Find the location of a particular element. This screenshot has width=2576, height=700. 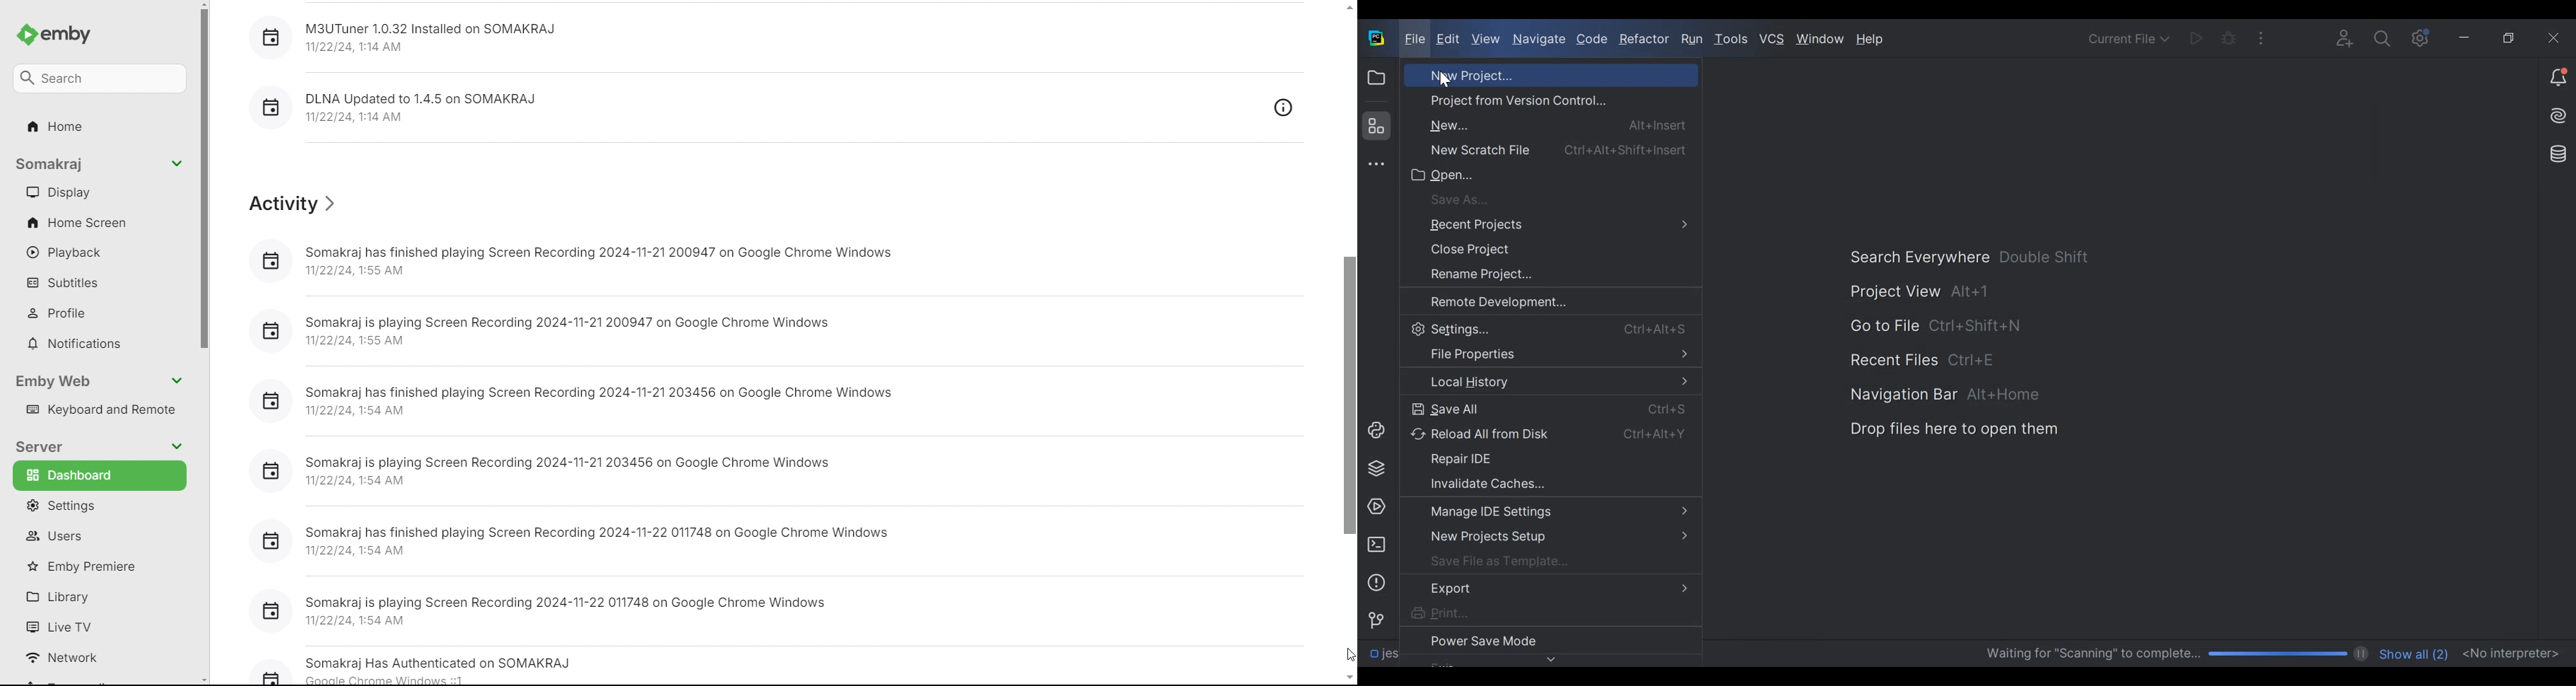

emby web is located at coordinates (100, 381).